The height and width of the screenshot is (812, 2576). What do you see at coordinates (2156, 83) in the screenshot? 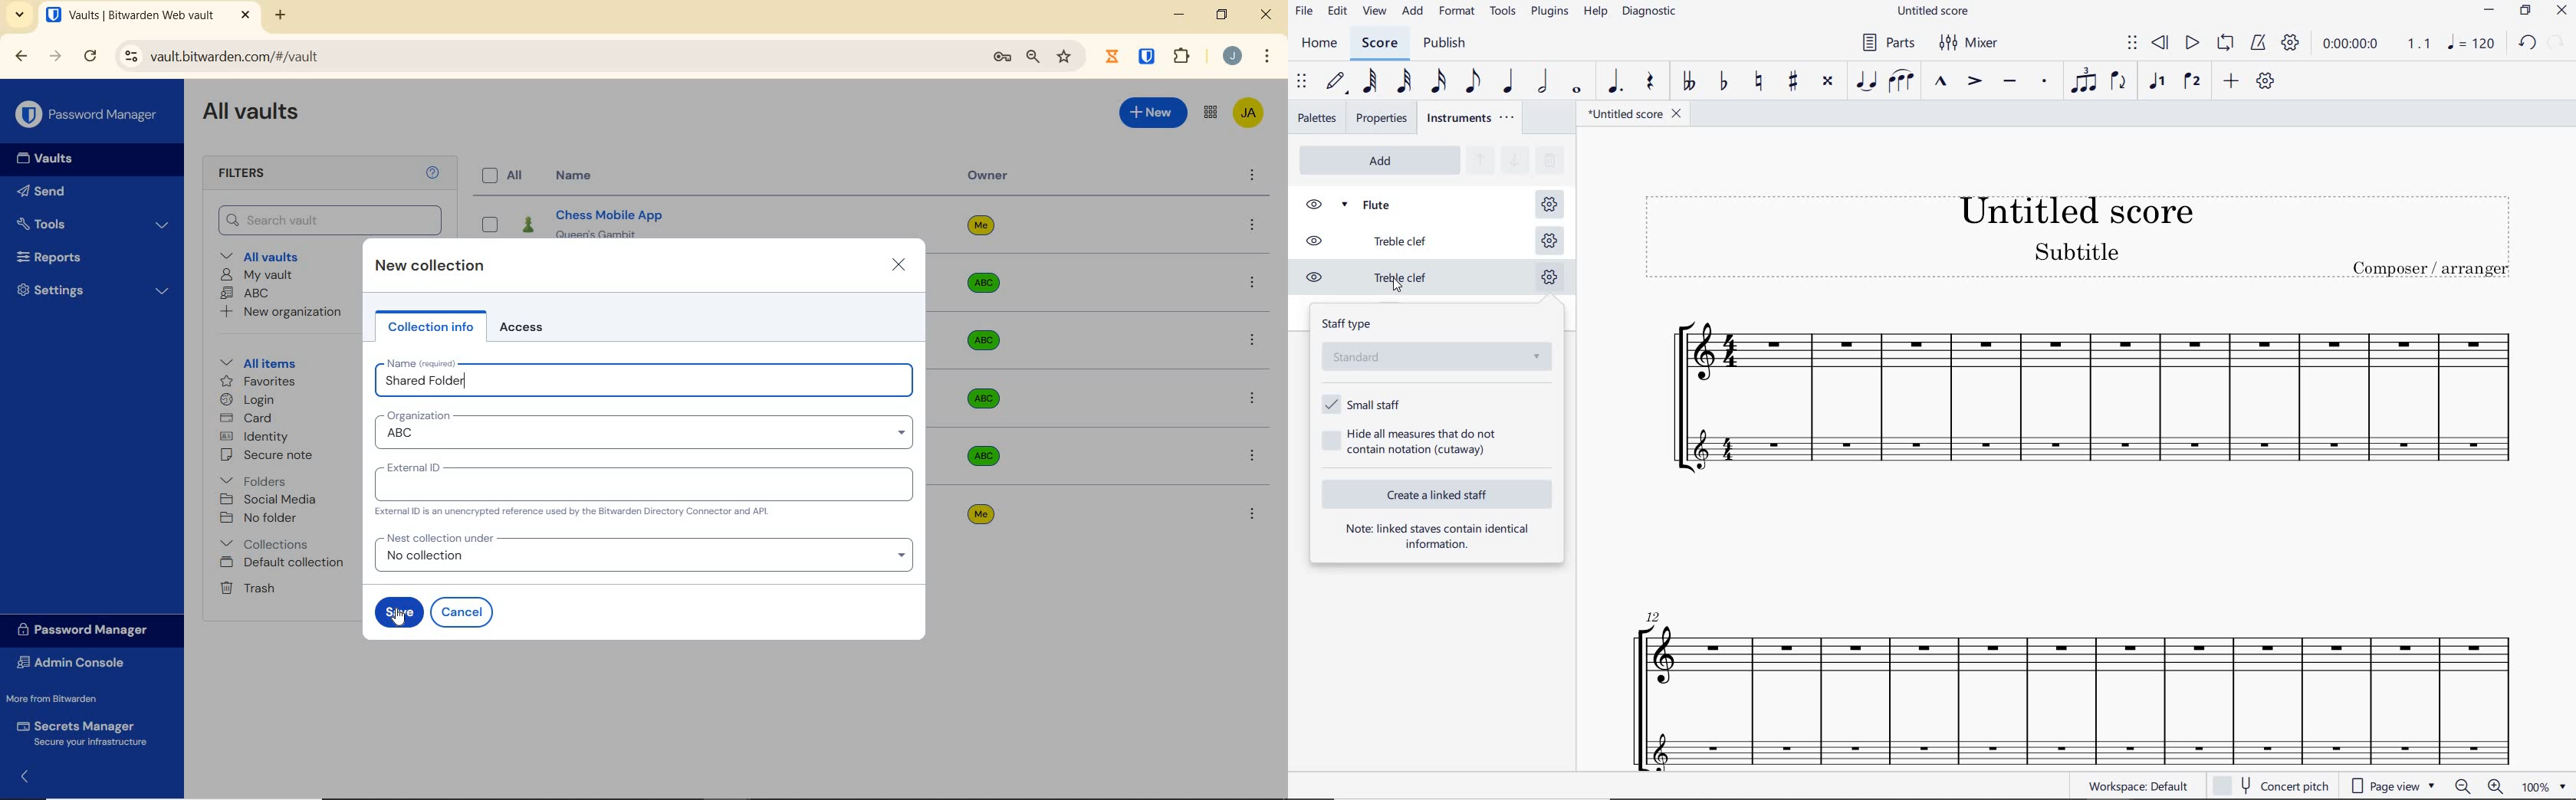
I see `VOICE 1` at bounding box center [2156, 83].